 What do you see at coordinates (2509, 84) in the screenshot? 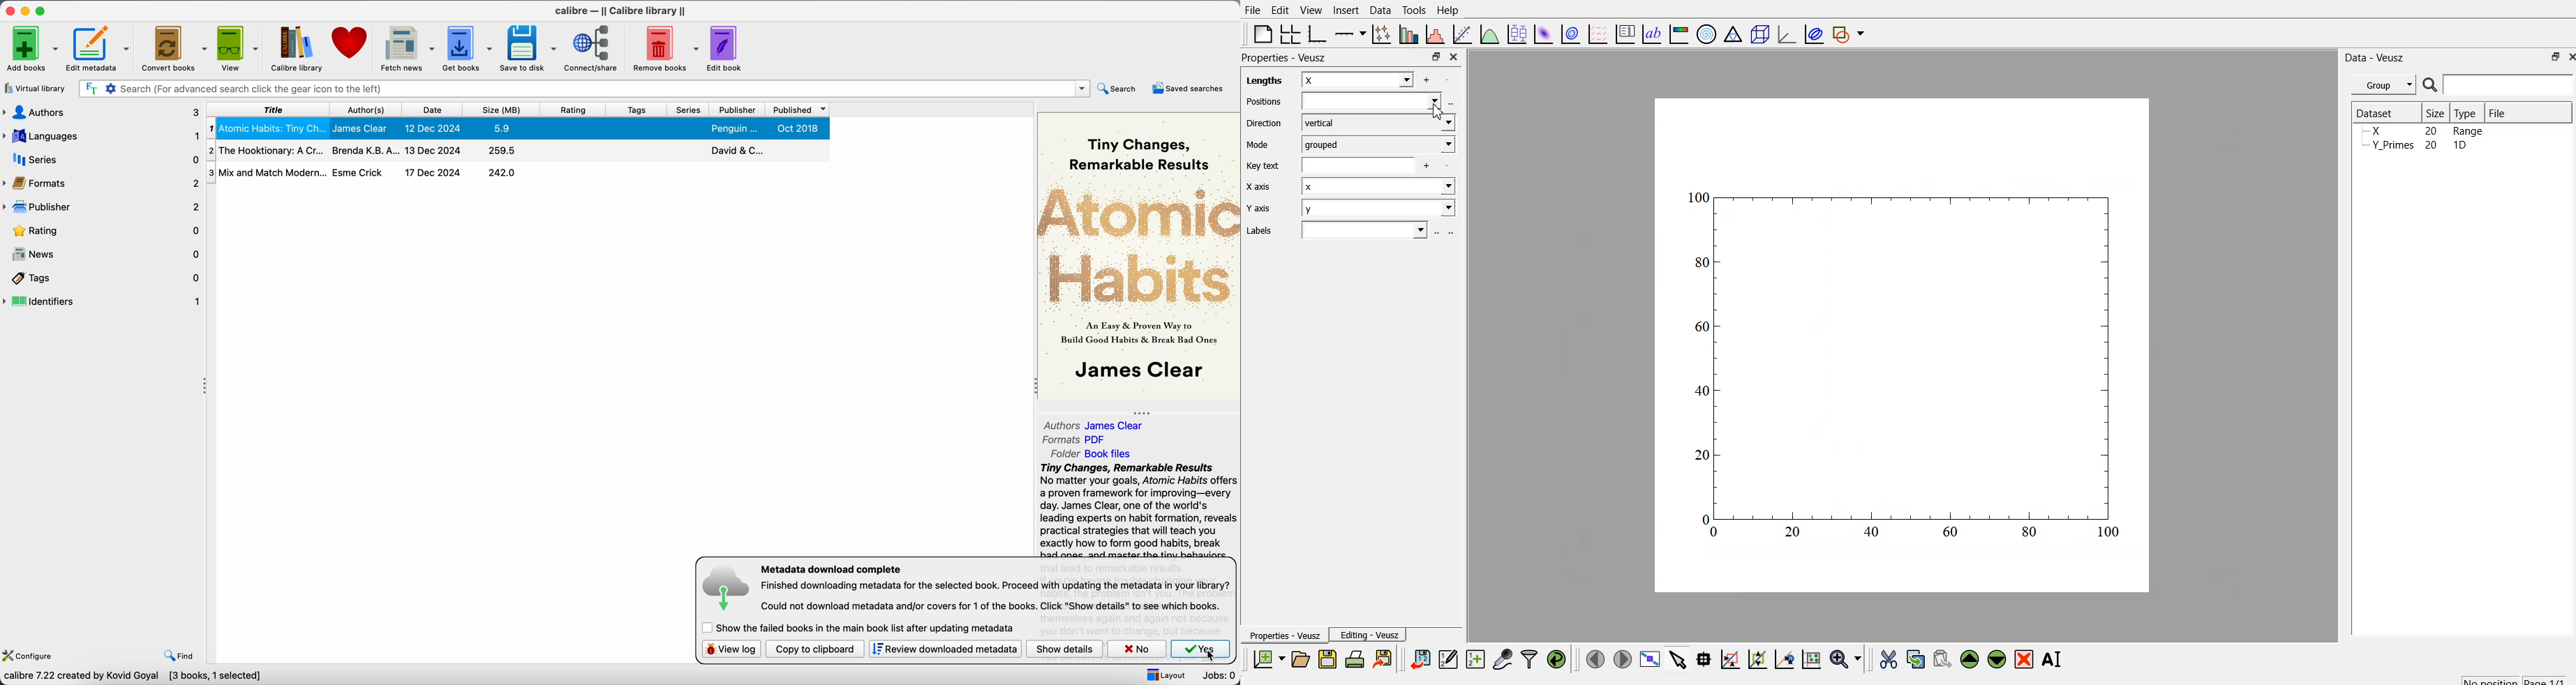
I see `search bar` at bounding box center [2509, 84].